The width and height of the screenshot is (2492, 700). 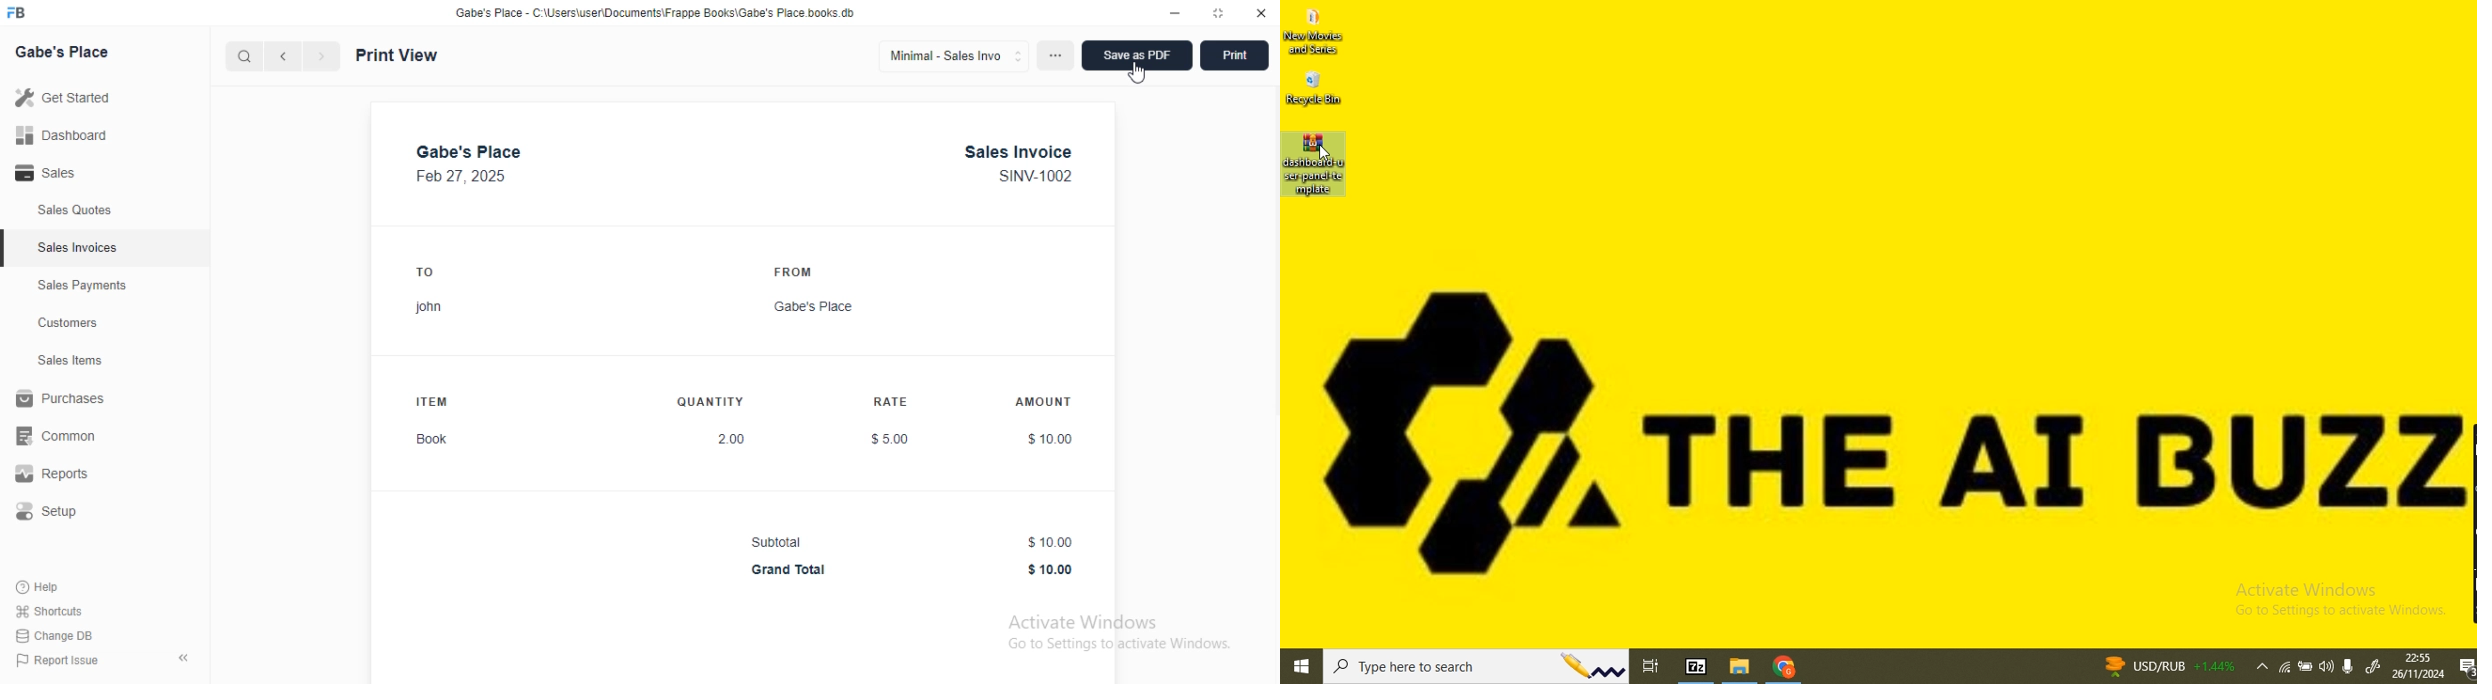 What do you see at coordinates (1051, 570) in the screenshot?
I see `$10.00` at bounding box center [1051, 570].